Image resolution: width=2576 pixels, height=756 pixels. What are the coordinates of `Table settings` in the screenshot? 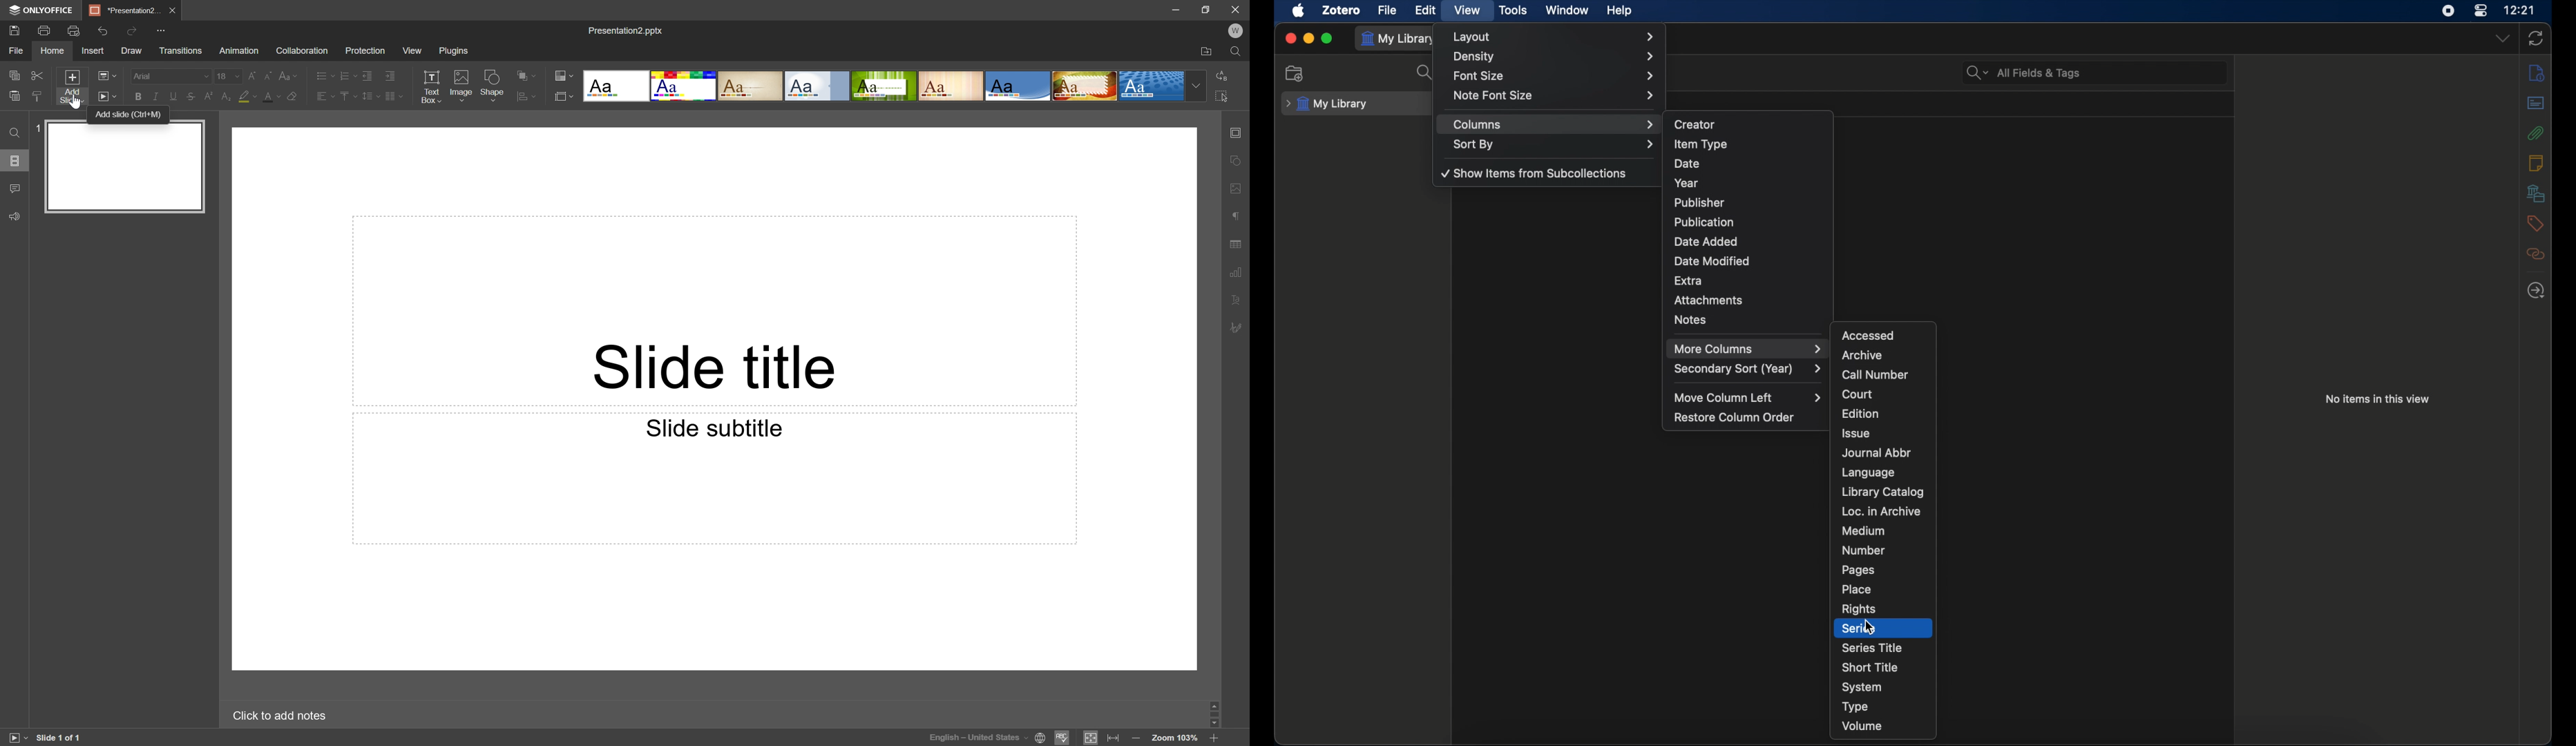 It's located at (1240, 243).